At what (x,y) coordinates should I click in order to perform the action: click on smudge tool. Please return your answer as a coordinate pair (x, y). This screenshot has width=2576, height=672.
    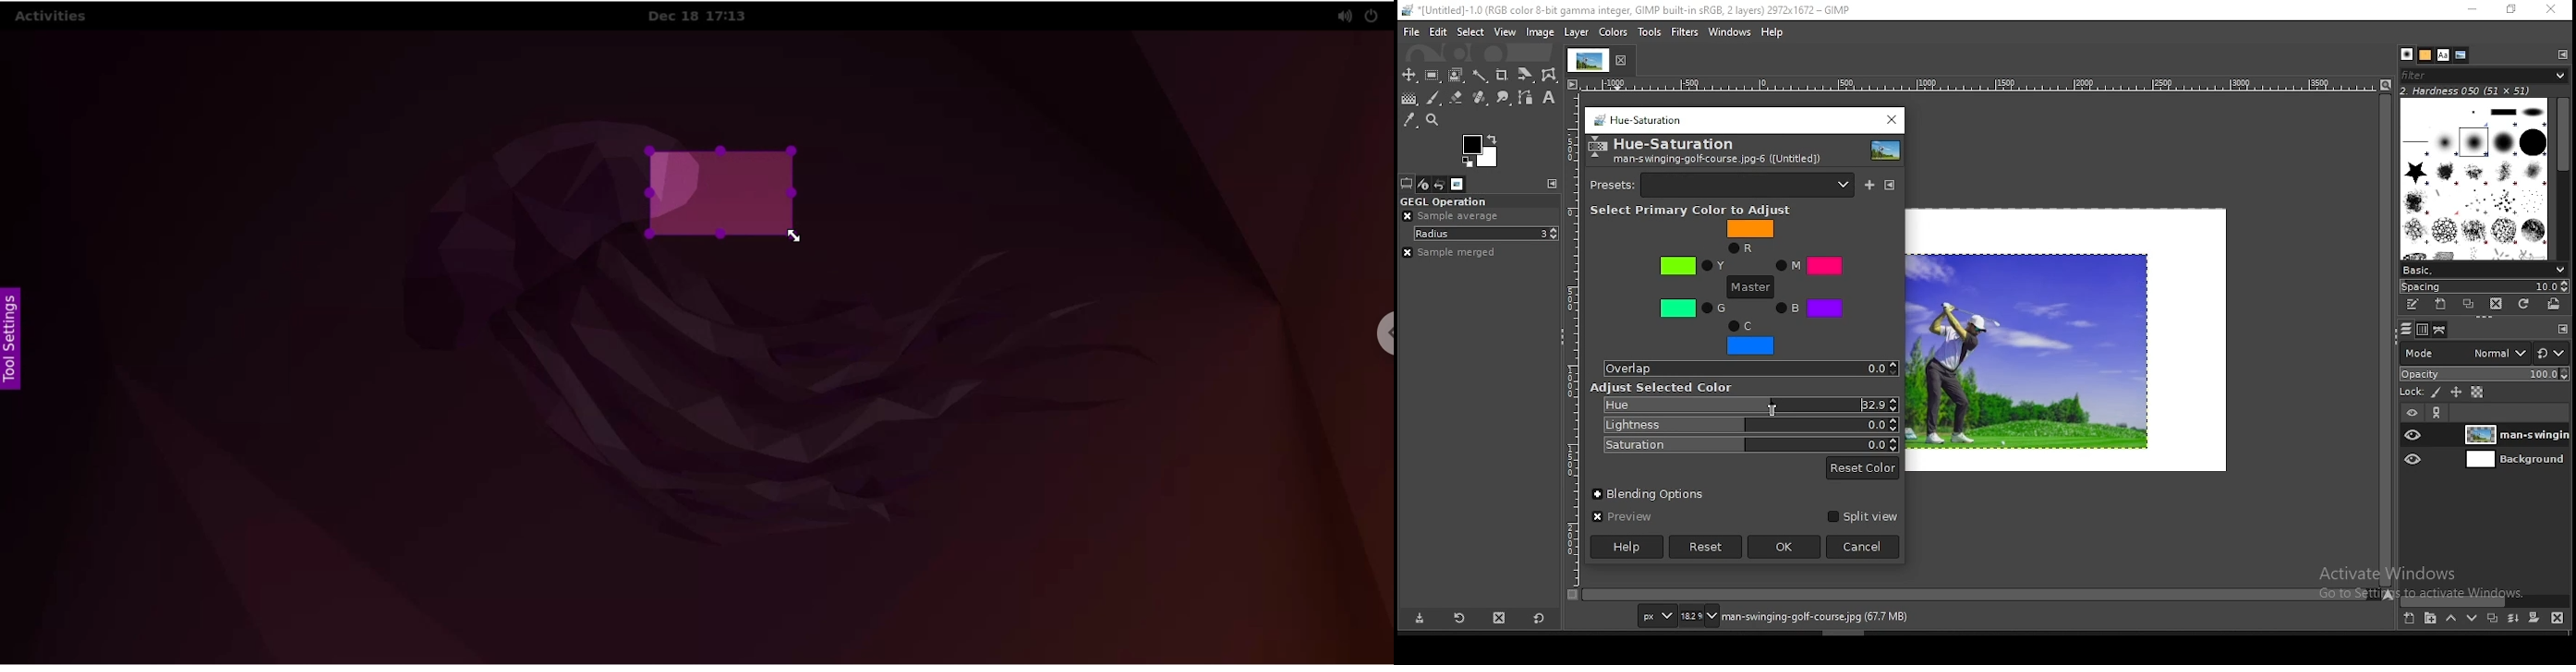
    Looking at the image, I should click on (1508, 98).